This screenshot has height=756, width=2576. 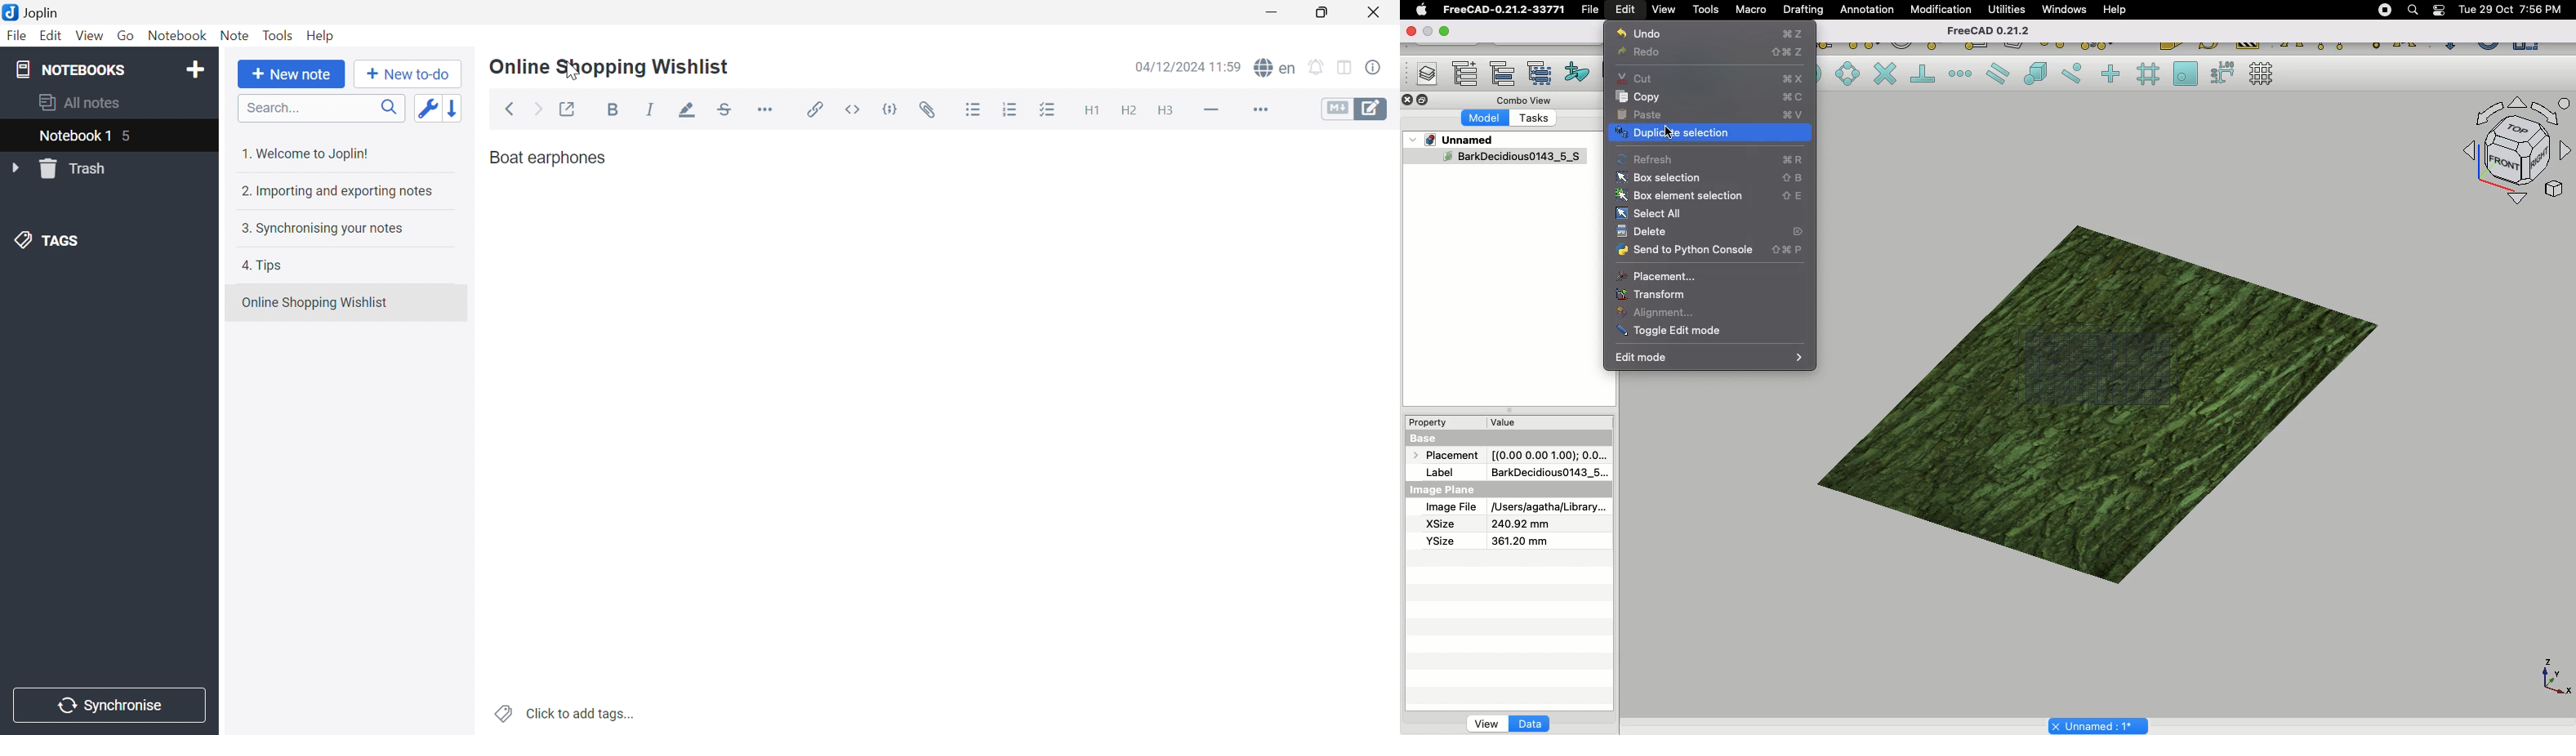 What do you see at coordinates (688, 112) in the screenshot?
I see `Highlight` at bounding box center [688, 112].